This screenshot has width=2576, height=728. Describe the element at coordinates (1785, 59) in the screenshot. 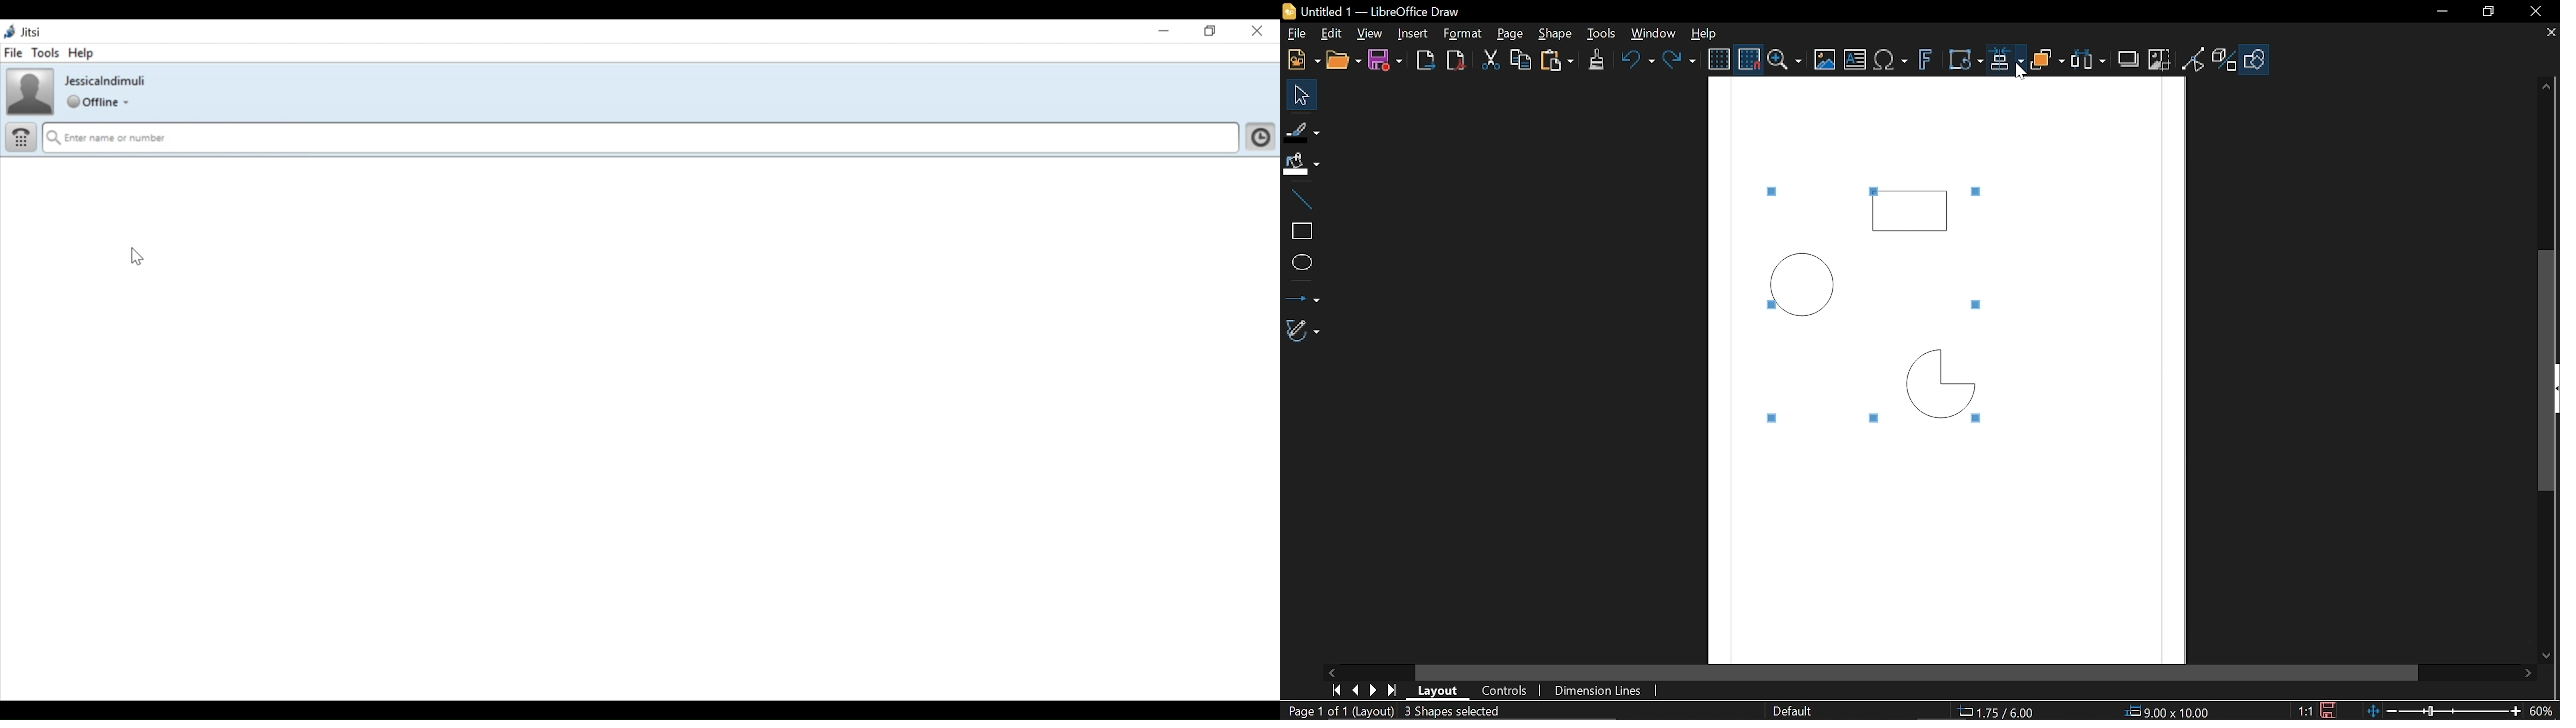

I see `ZOom` at that location.